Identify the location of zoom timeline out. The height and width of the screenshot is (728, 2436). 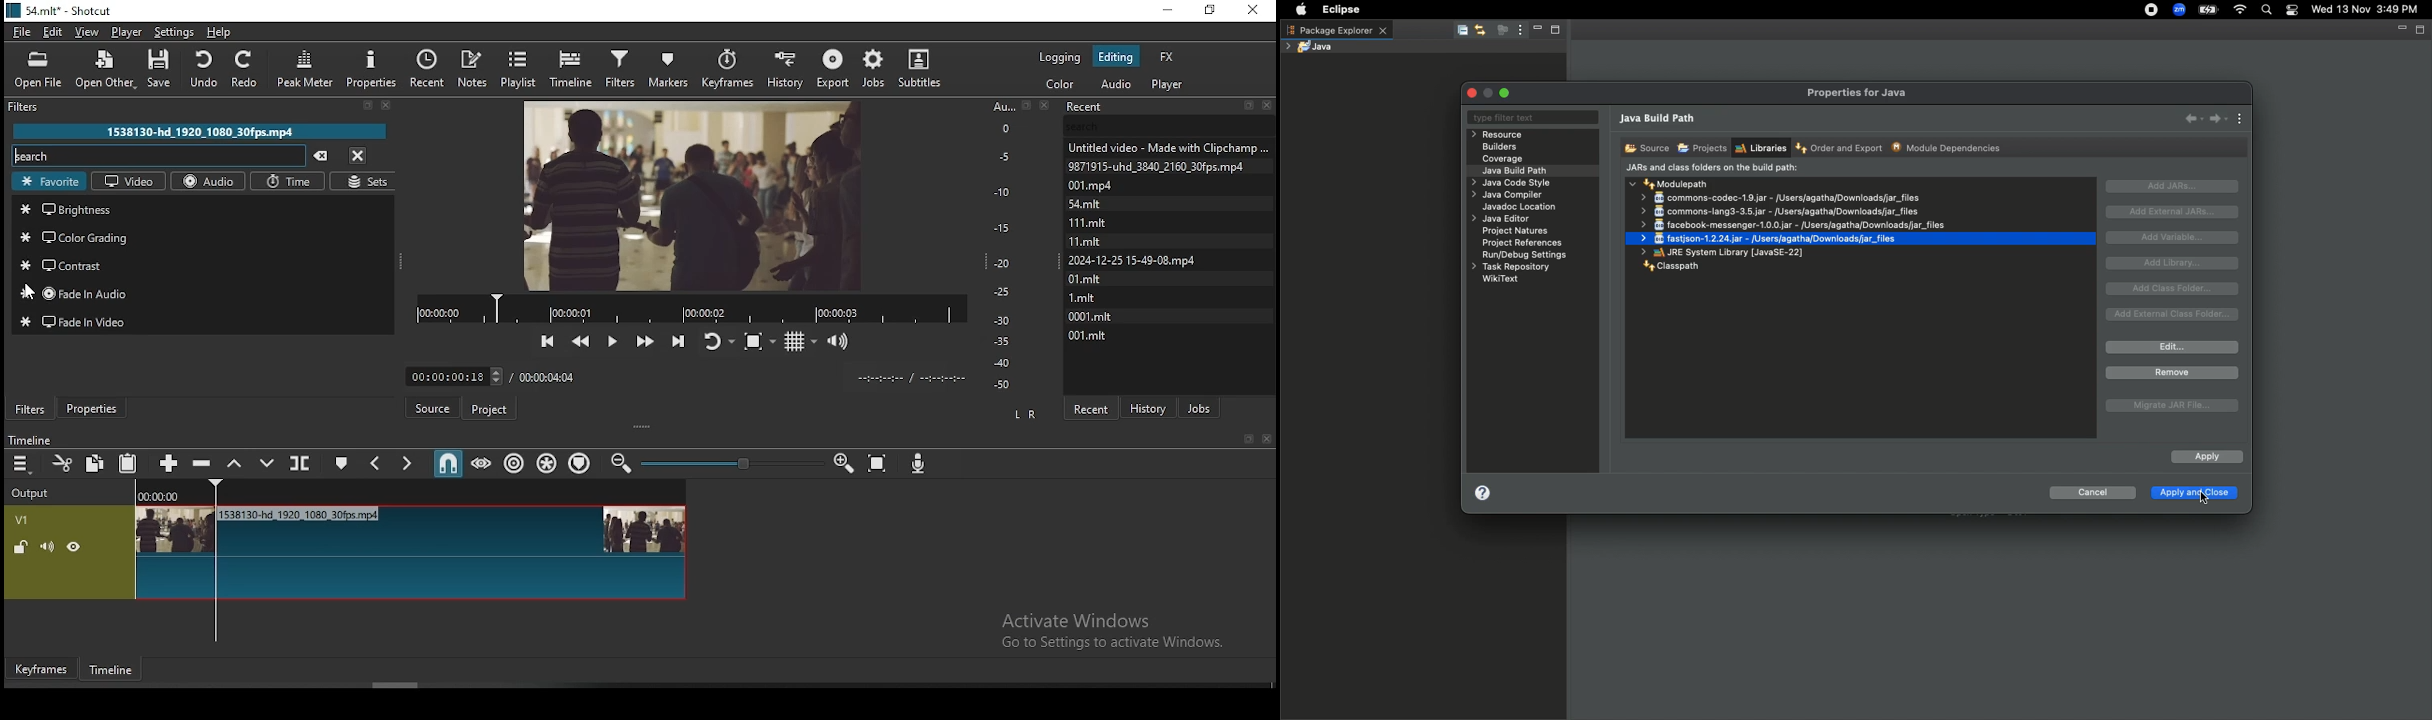
(838, 464).